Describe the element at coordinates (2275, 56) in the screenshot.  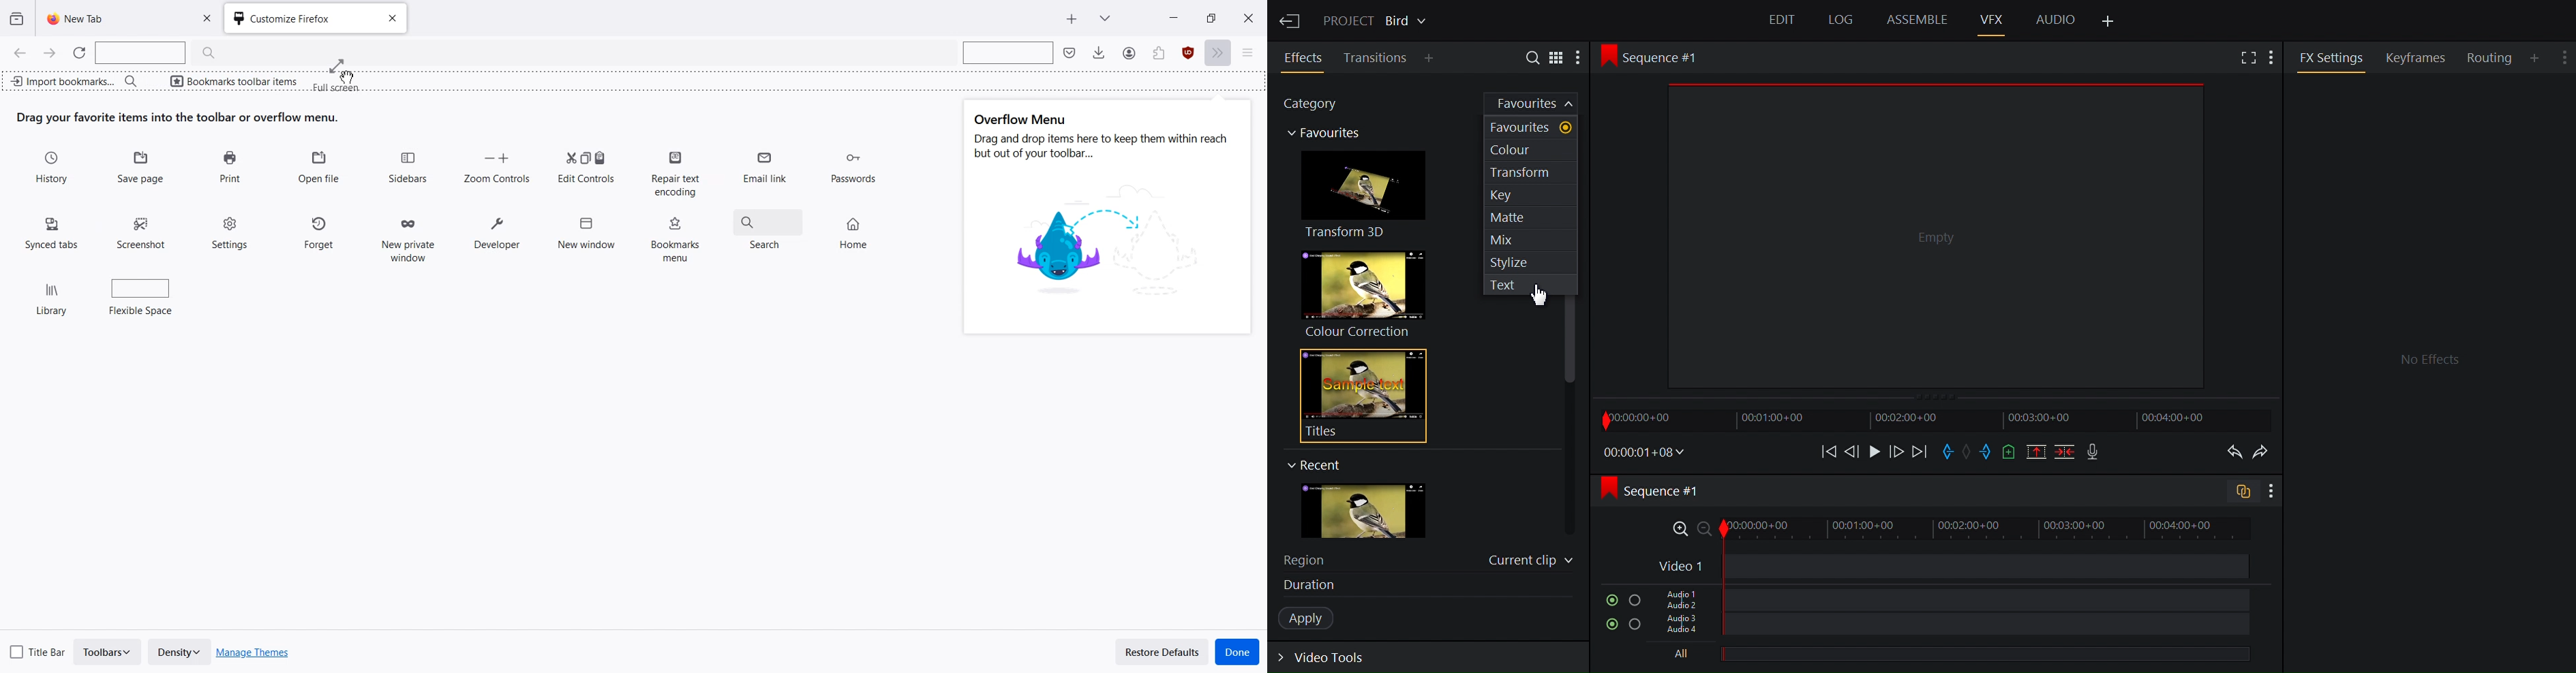
I see `Add Panel` at that location.